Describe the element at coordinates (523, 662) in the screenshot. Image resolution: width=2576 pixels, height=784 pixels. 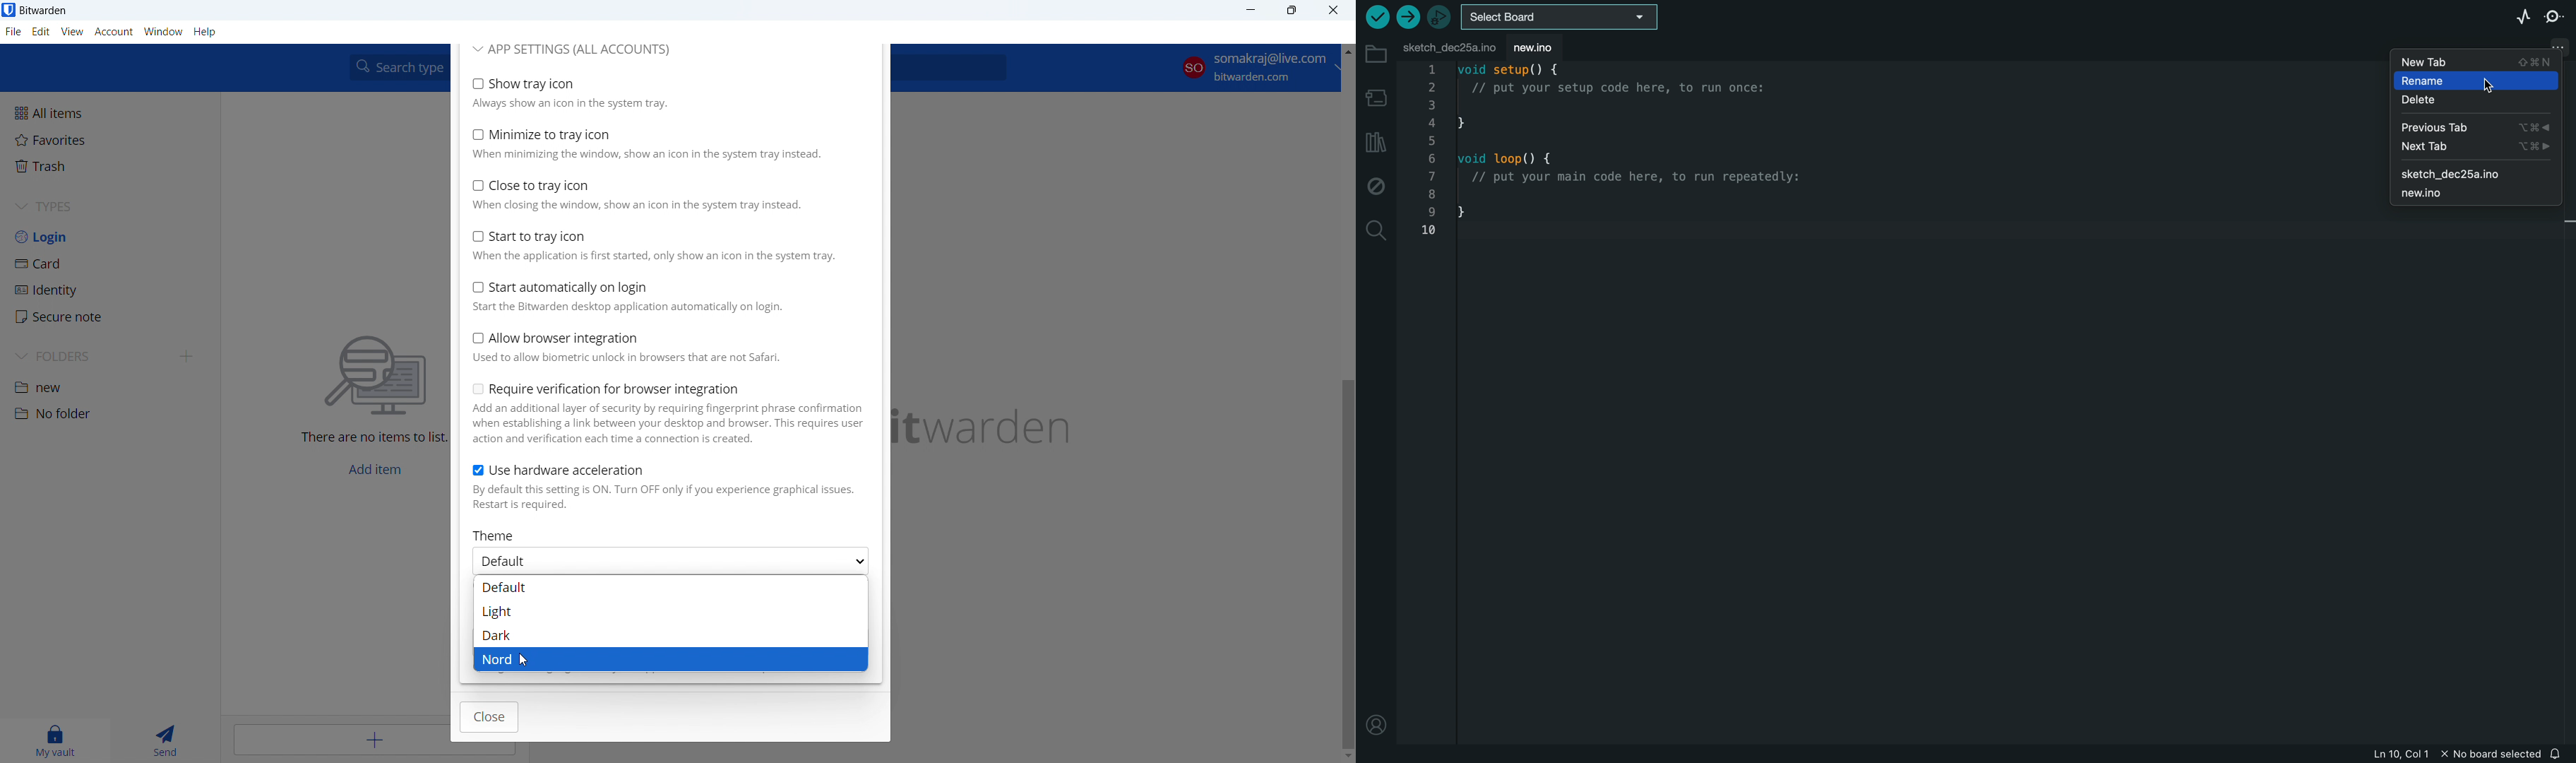
I see `cursor` at that location.